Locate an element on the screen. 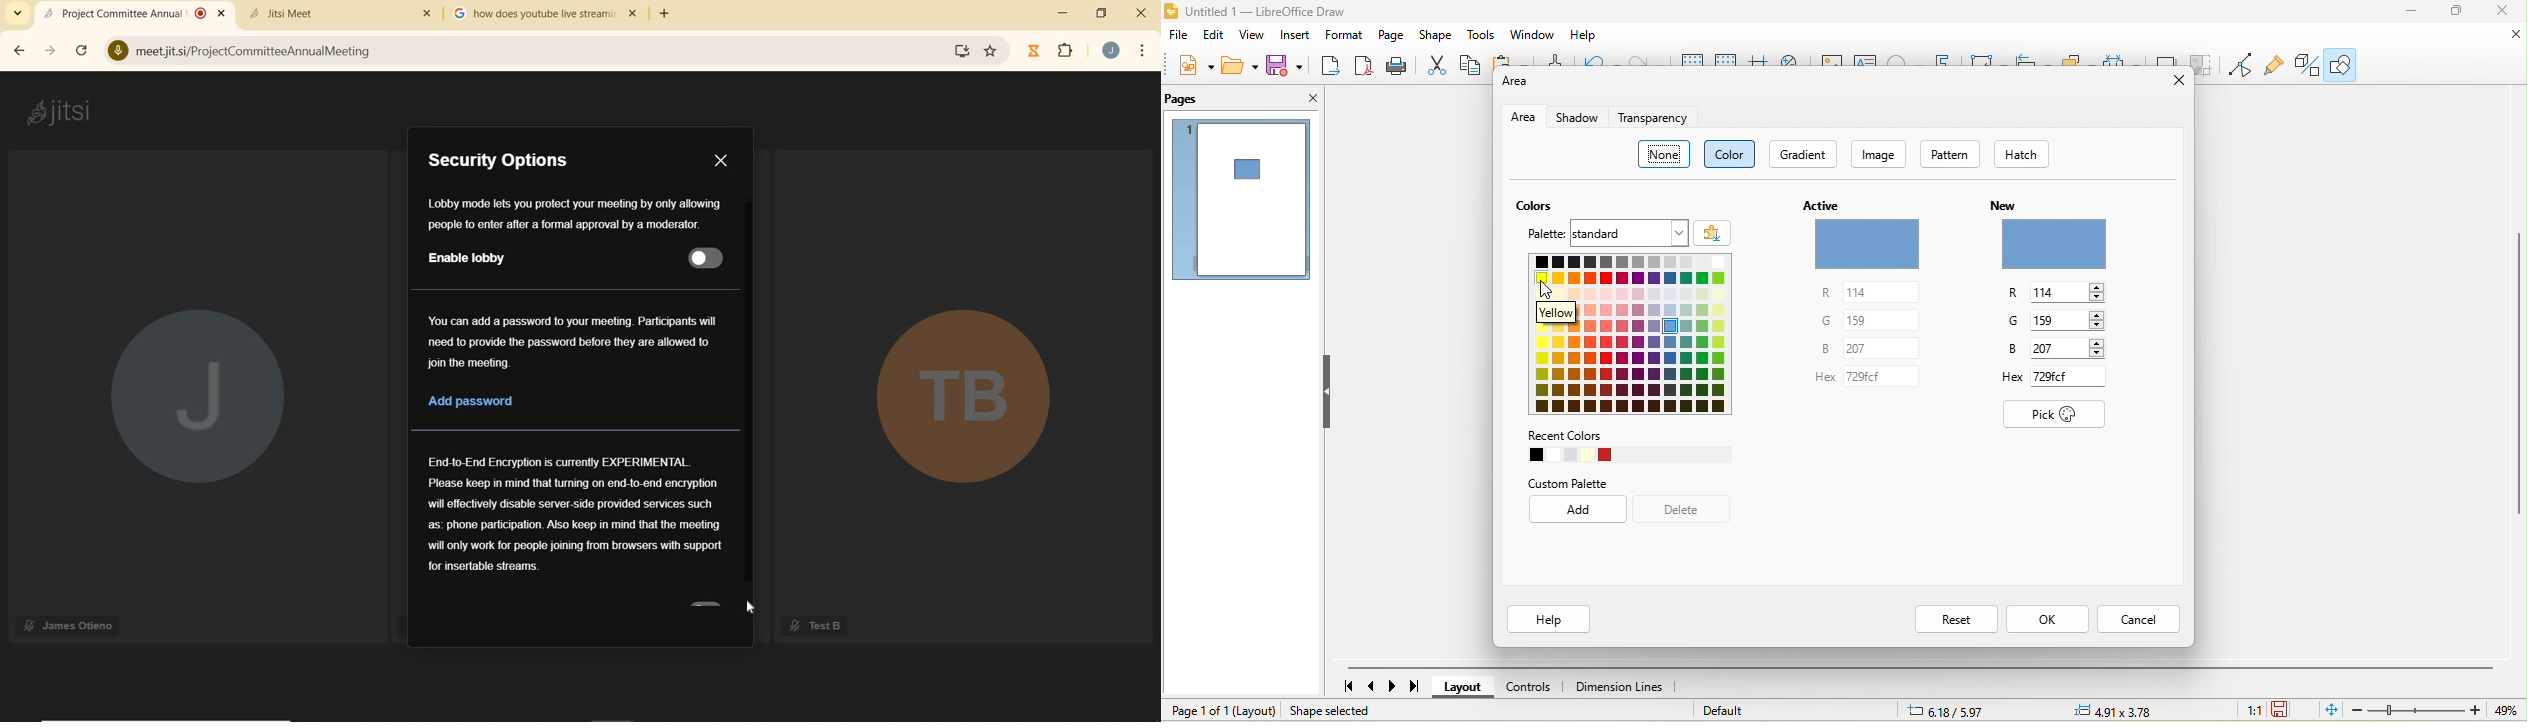 The image size is (2548, 728). how does youtube live stream is located at coordinates (548, 14).